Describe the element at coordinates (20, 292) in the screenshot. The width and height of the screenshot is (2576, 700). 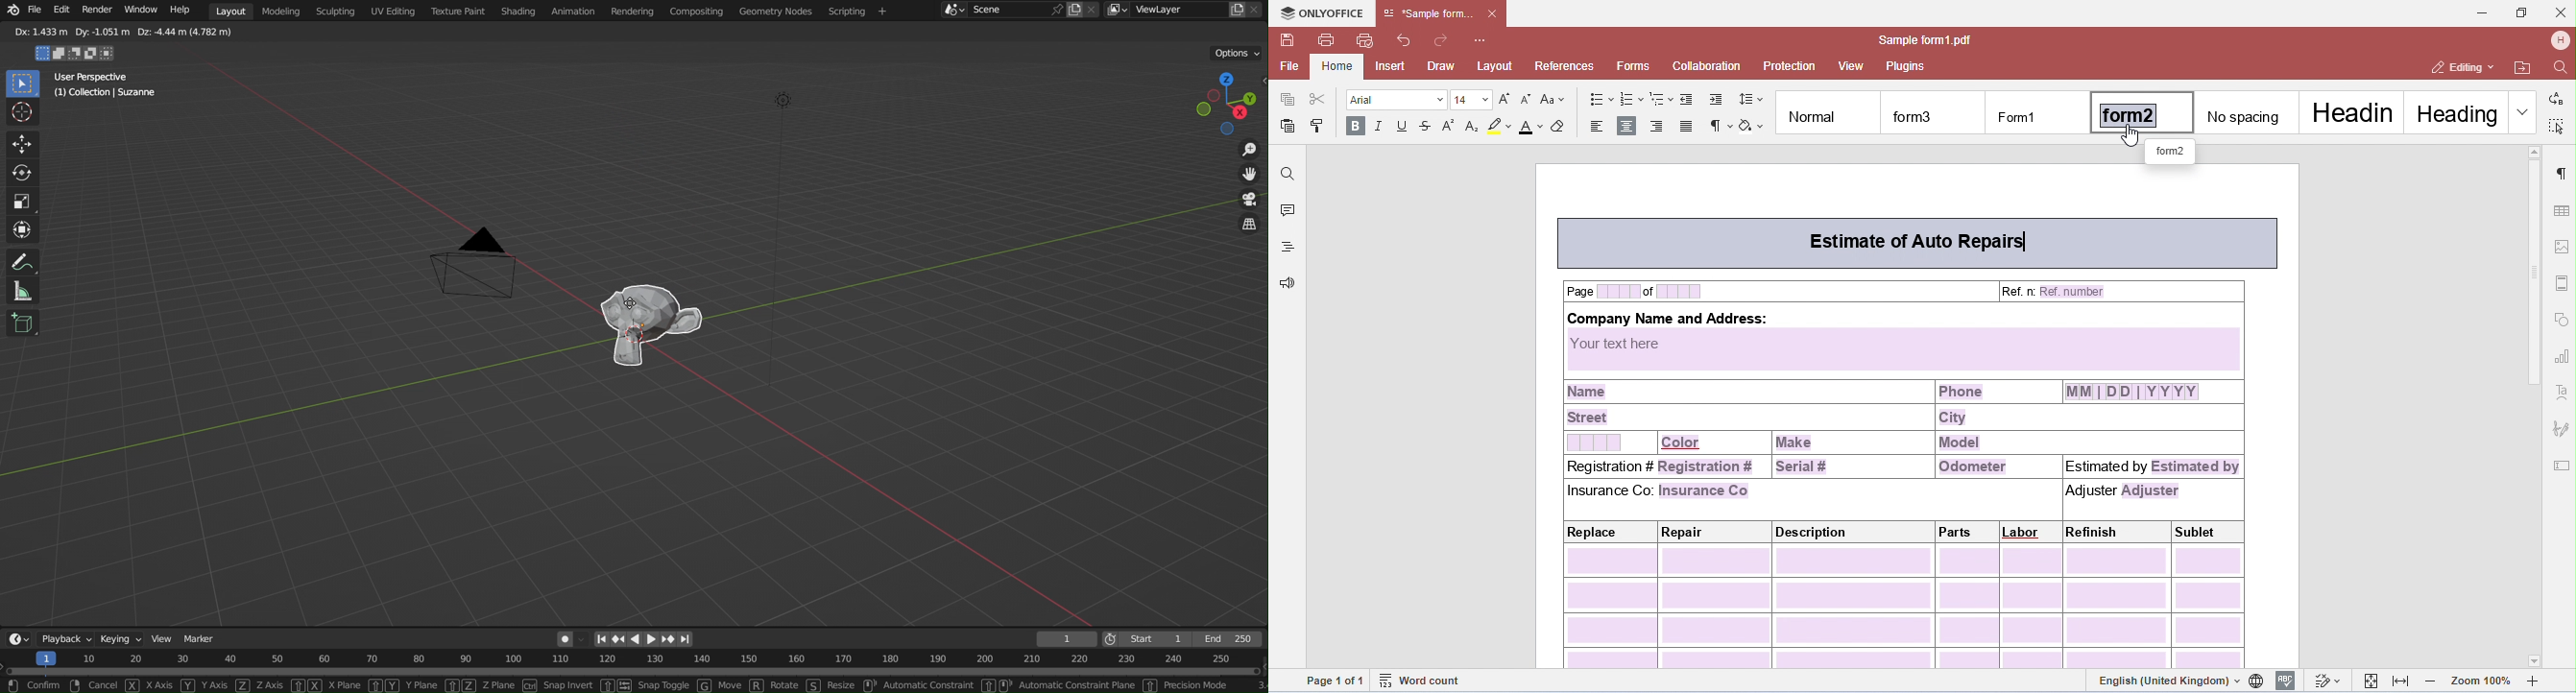
I see `Measure` at that location.